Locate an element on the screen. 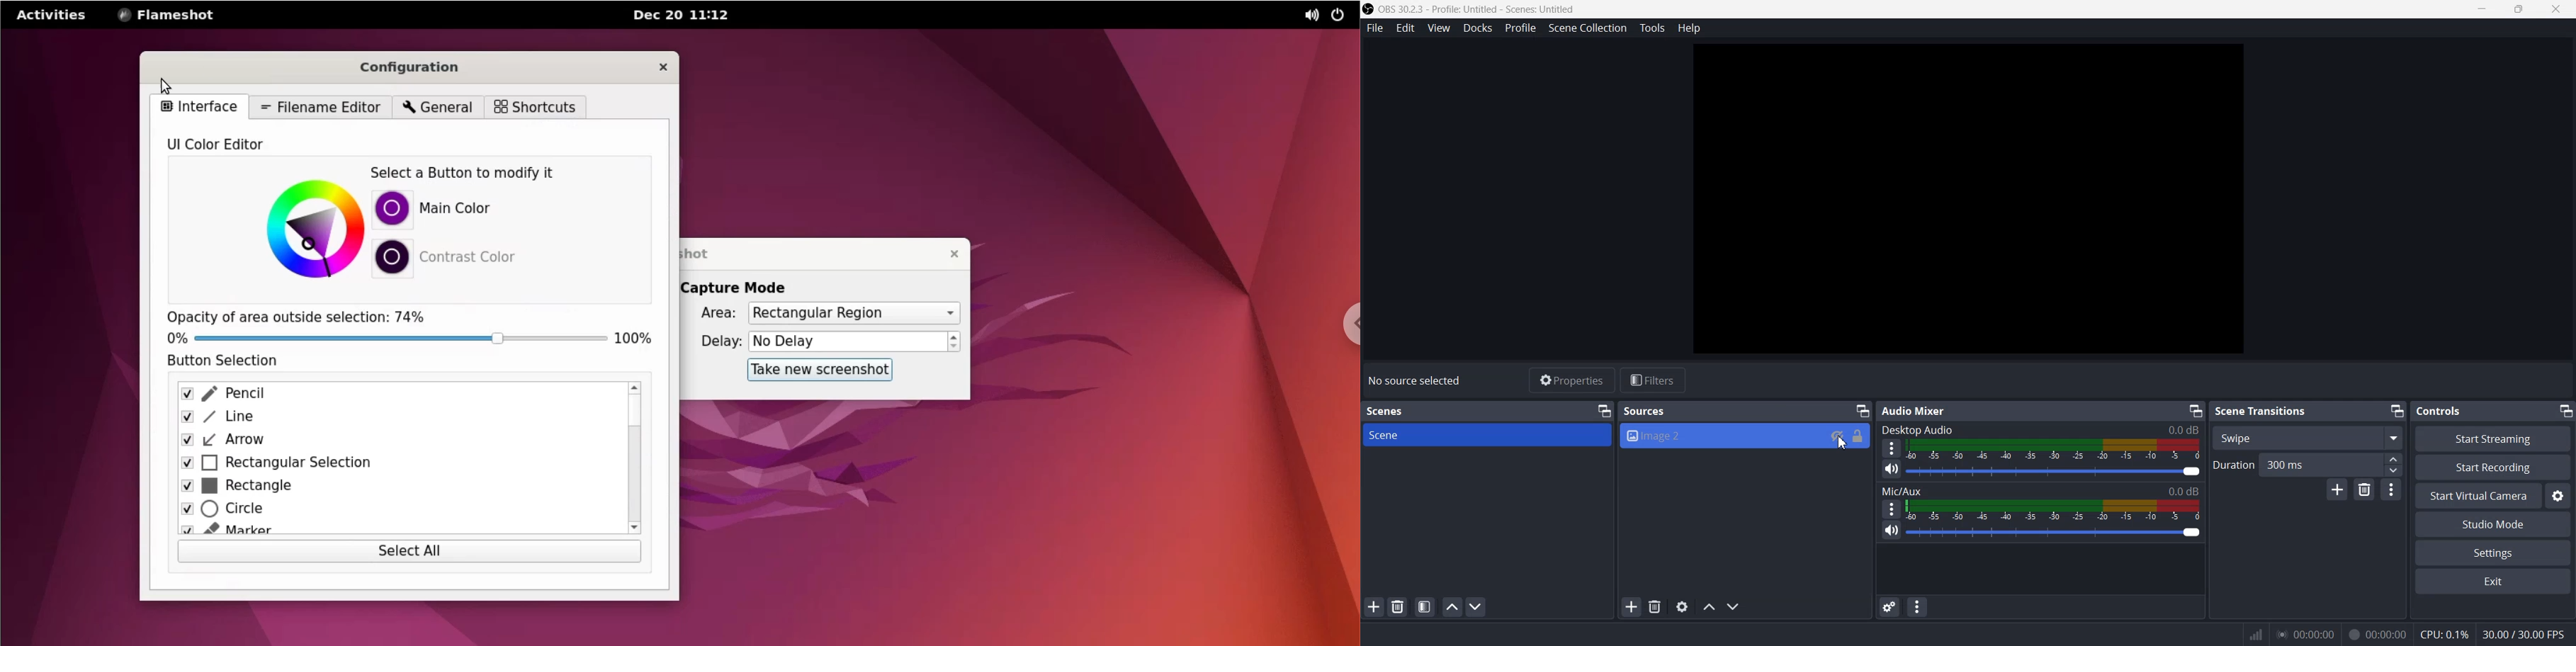 The width and height of the screenshot is (2576, 672). Duration 300ms is located at coordinates (2286, 464).